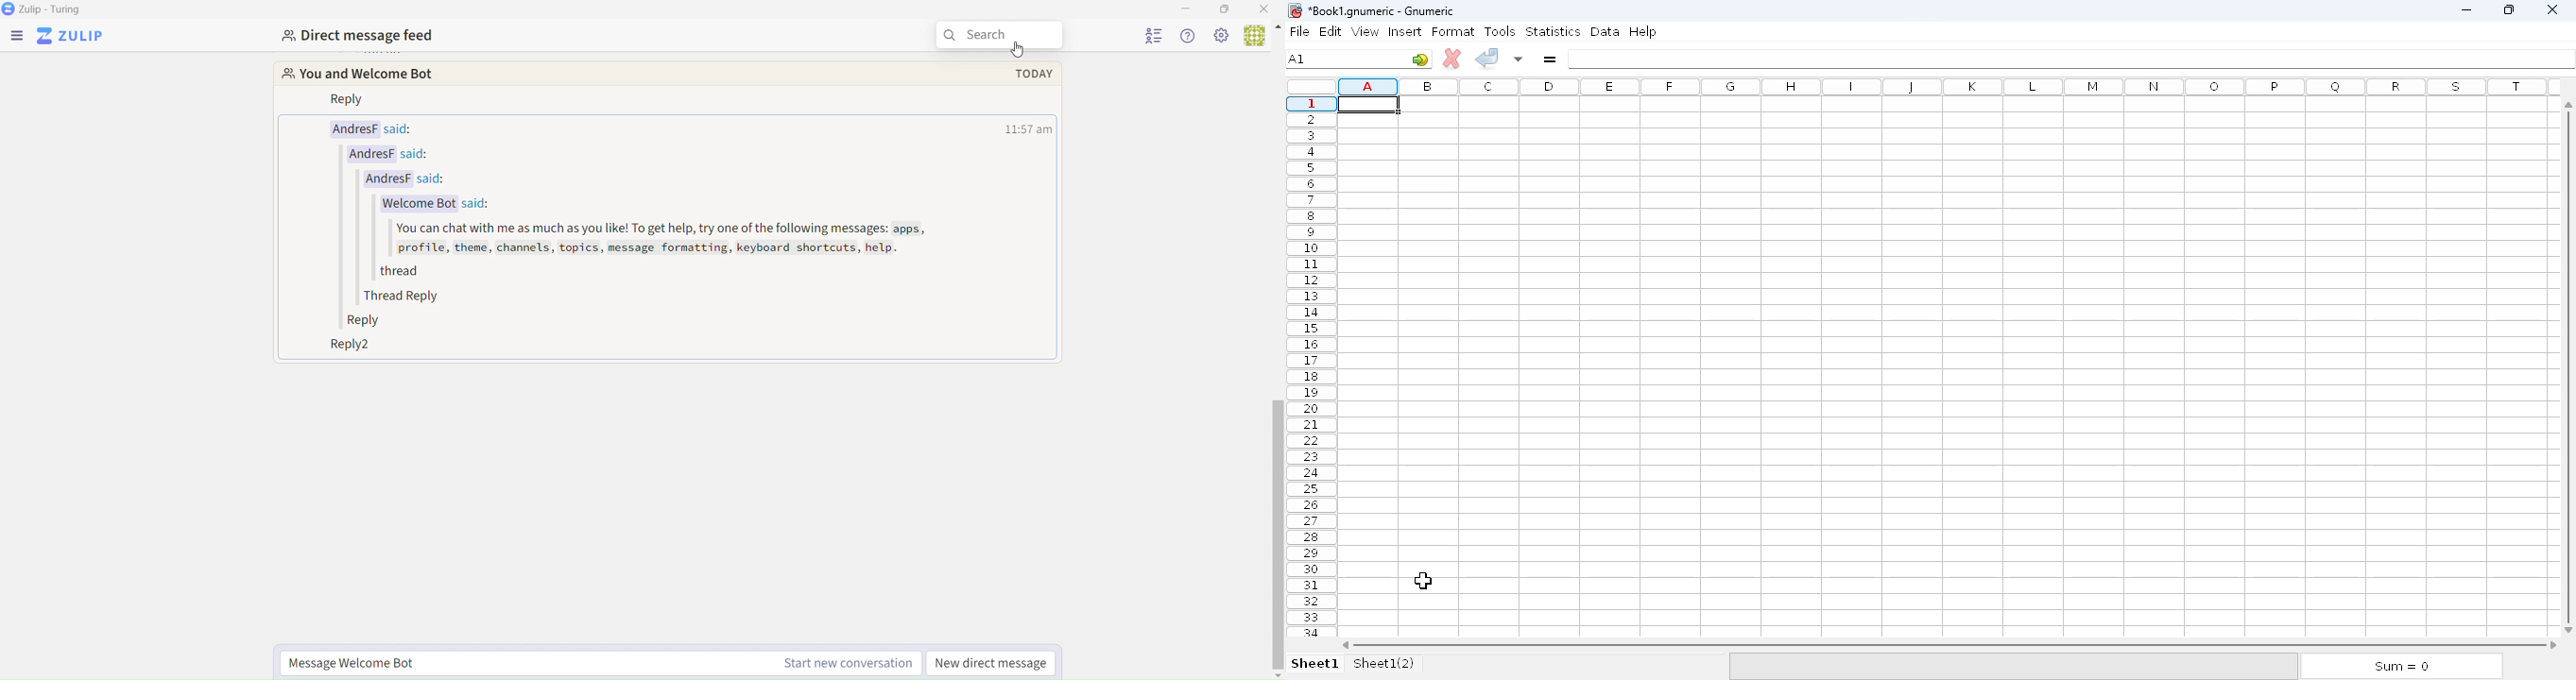  What do you see at coordinates (374, 131) in the screenshot?
I see `AndresF said:` at bounding box center [374, 131].